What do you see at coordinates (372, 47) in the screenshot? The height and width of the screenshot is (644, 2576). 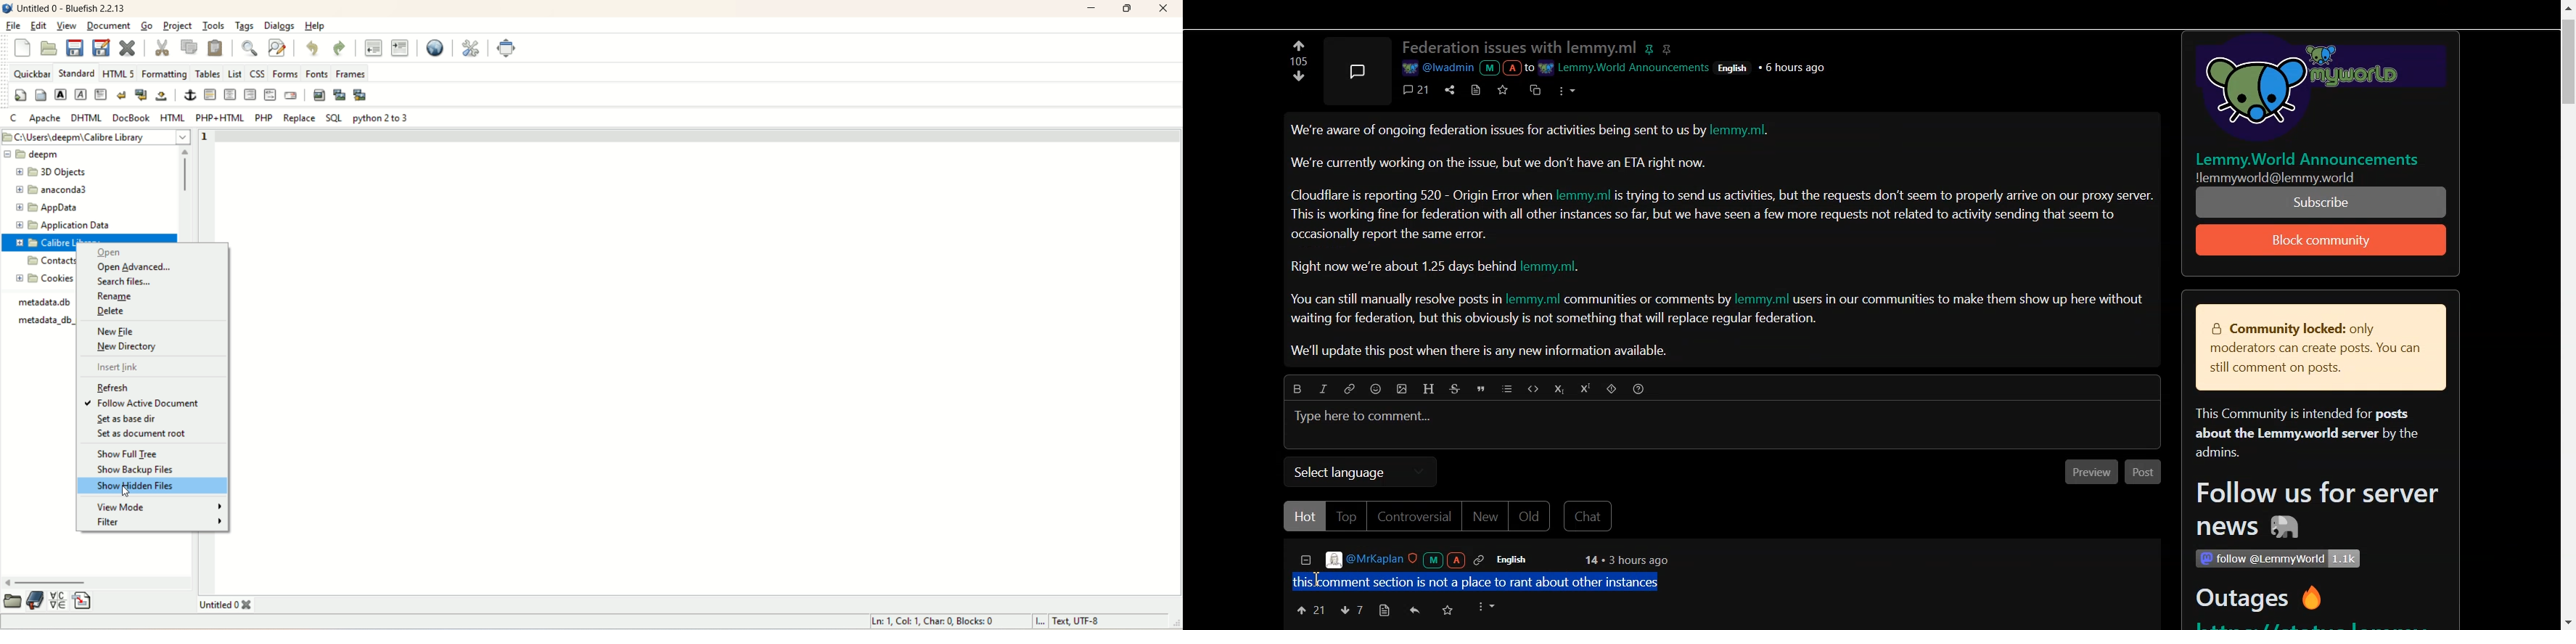 I see `unindent` at bounding box center [372, 47].